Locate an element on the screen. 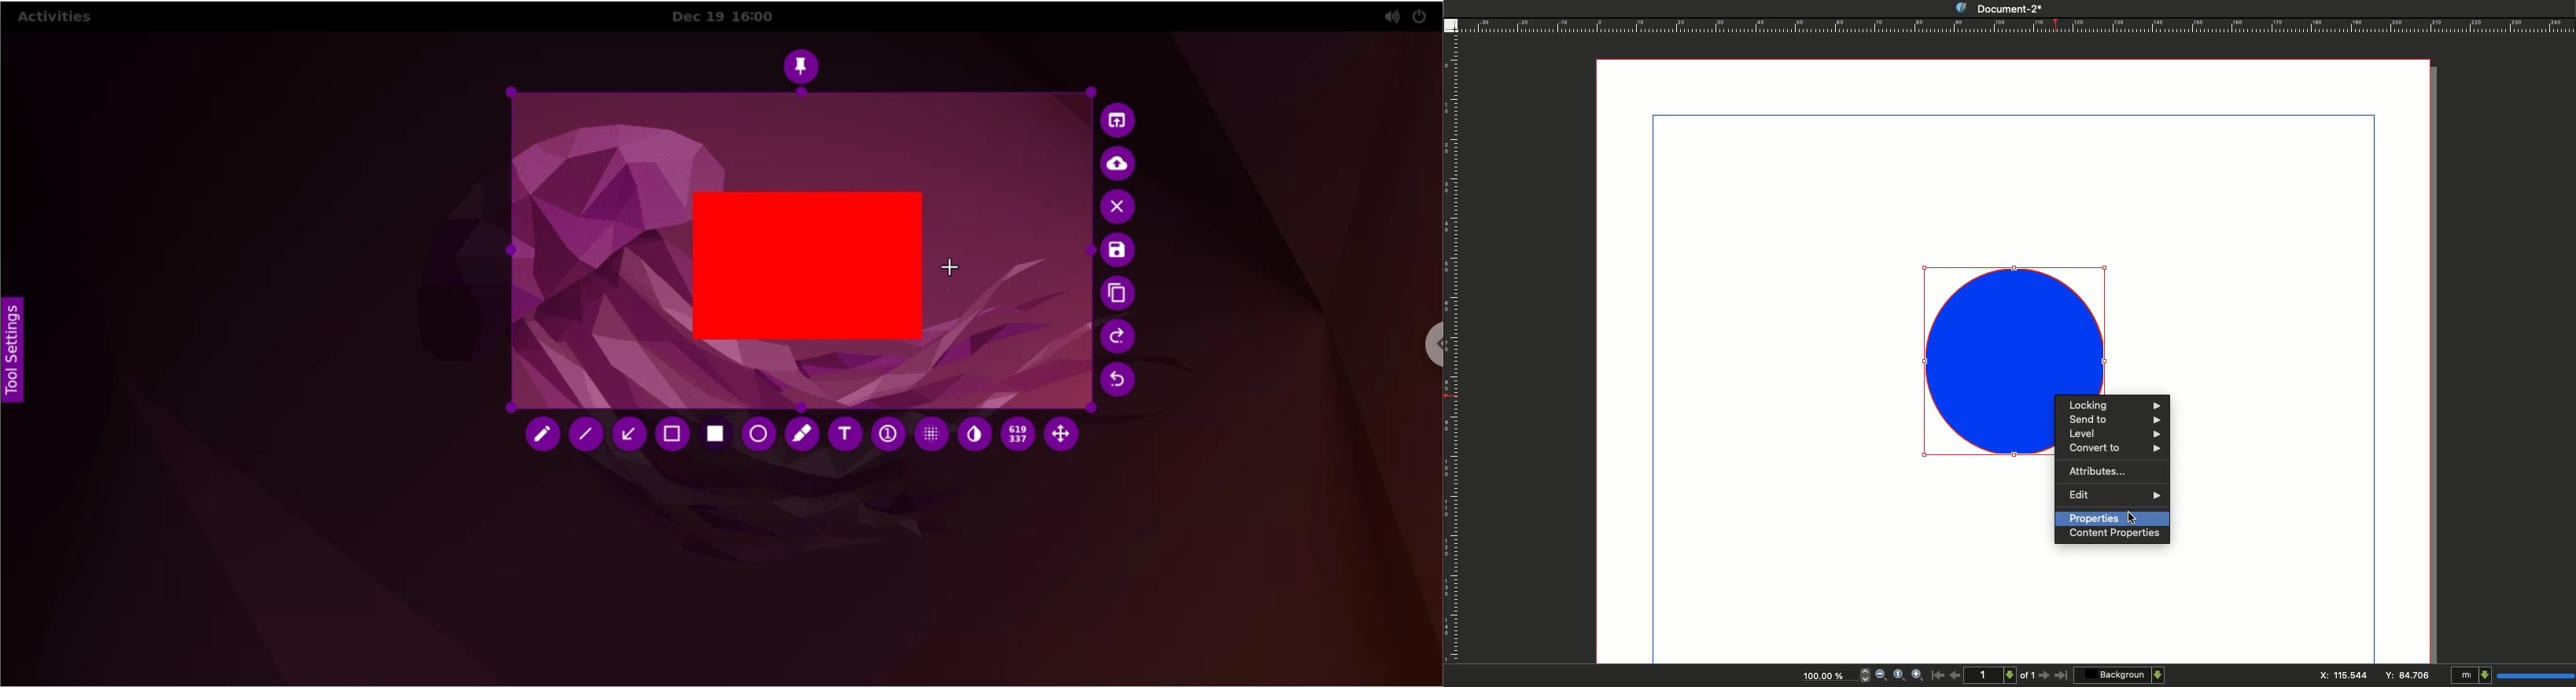 Image resolution: width=2576 pixels, height=700 pixels. Convert to is located at coordinates (2115, 449).